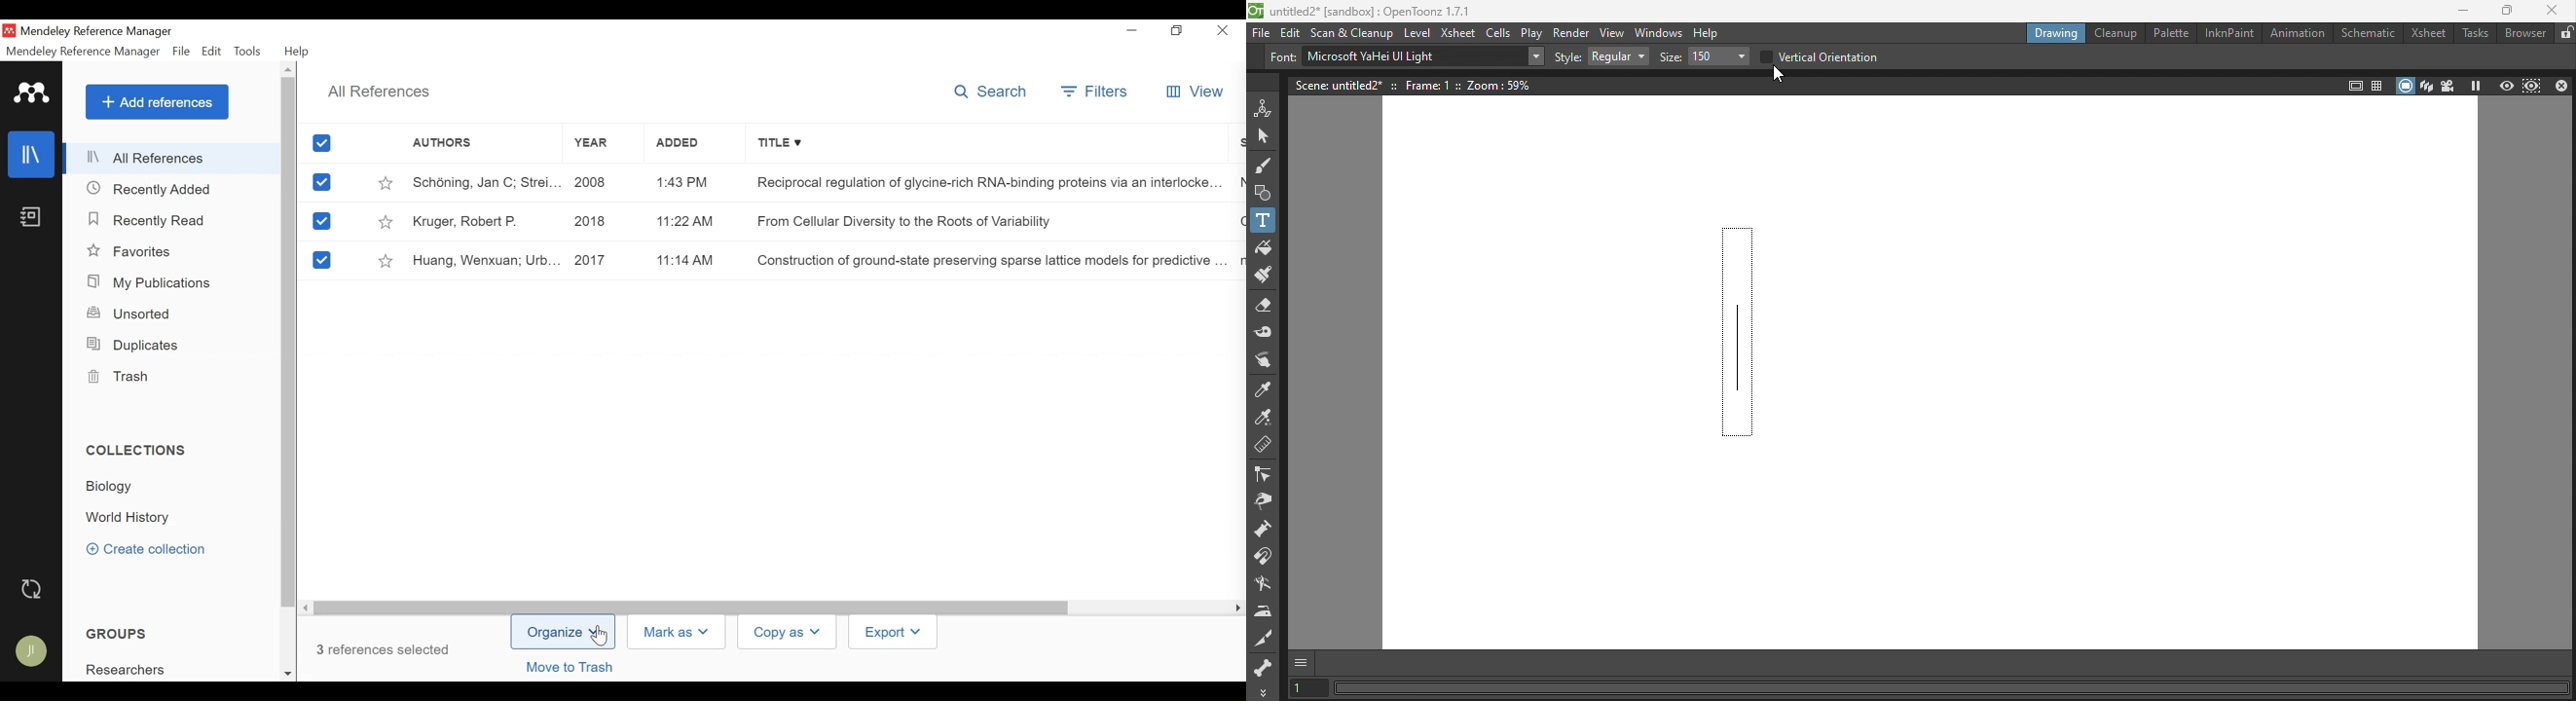 This screenshot has height=728, width=2576. Describe the element at coordinates (1264, 690) in the screenshot. I see `More Tools` at that location.